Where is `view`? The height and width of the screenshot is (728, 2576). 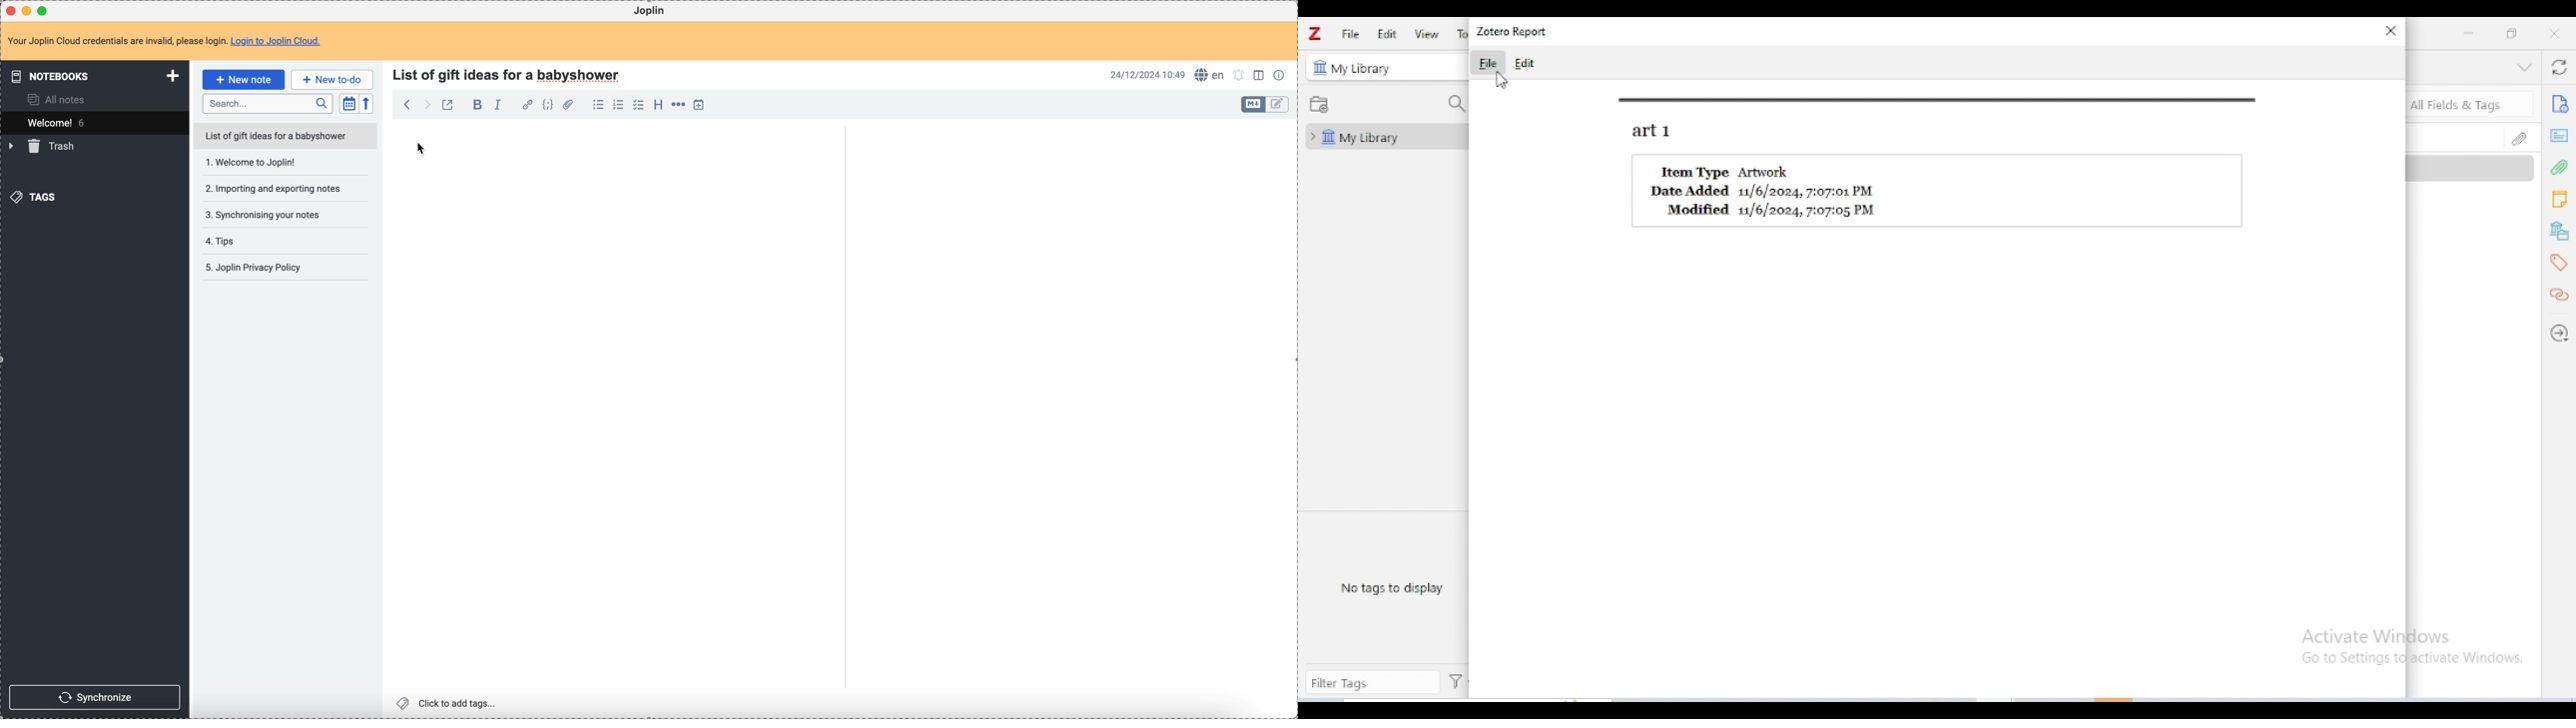 view is located at coordinates (1426, 34).